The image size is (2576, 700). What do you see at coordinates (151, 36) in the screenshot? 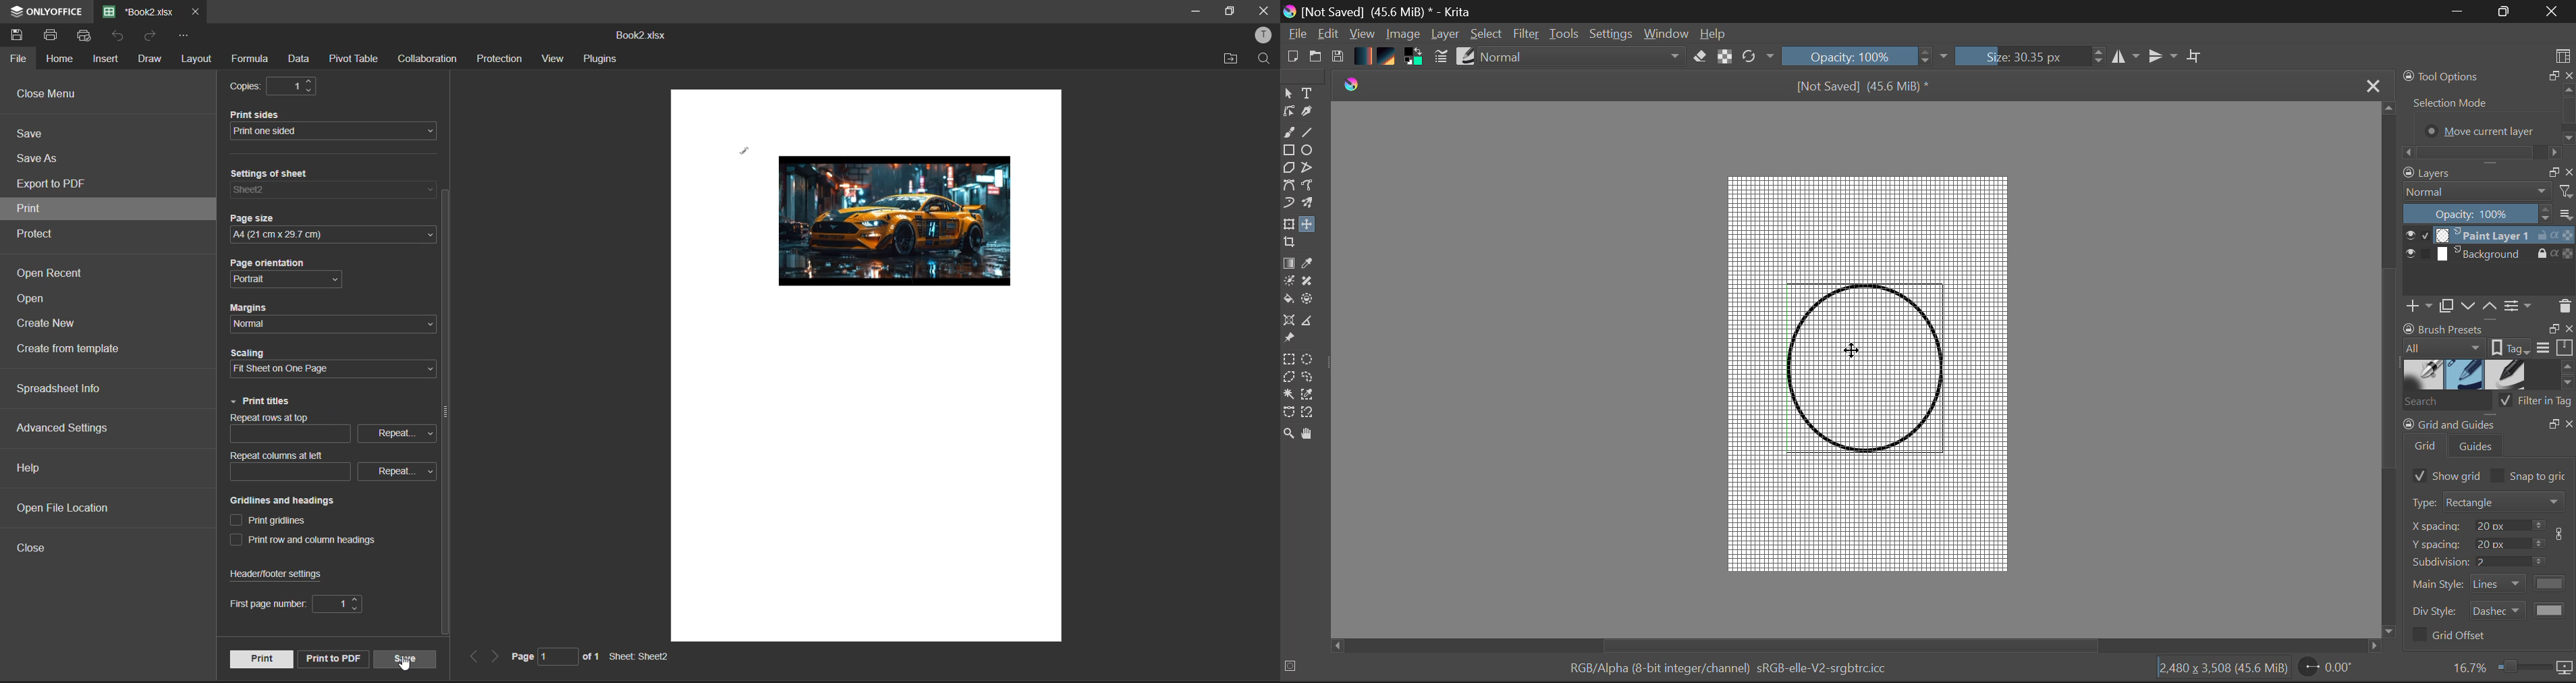
I see `redo` at bounding box center [151, 36].